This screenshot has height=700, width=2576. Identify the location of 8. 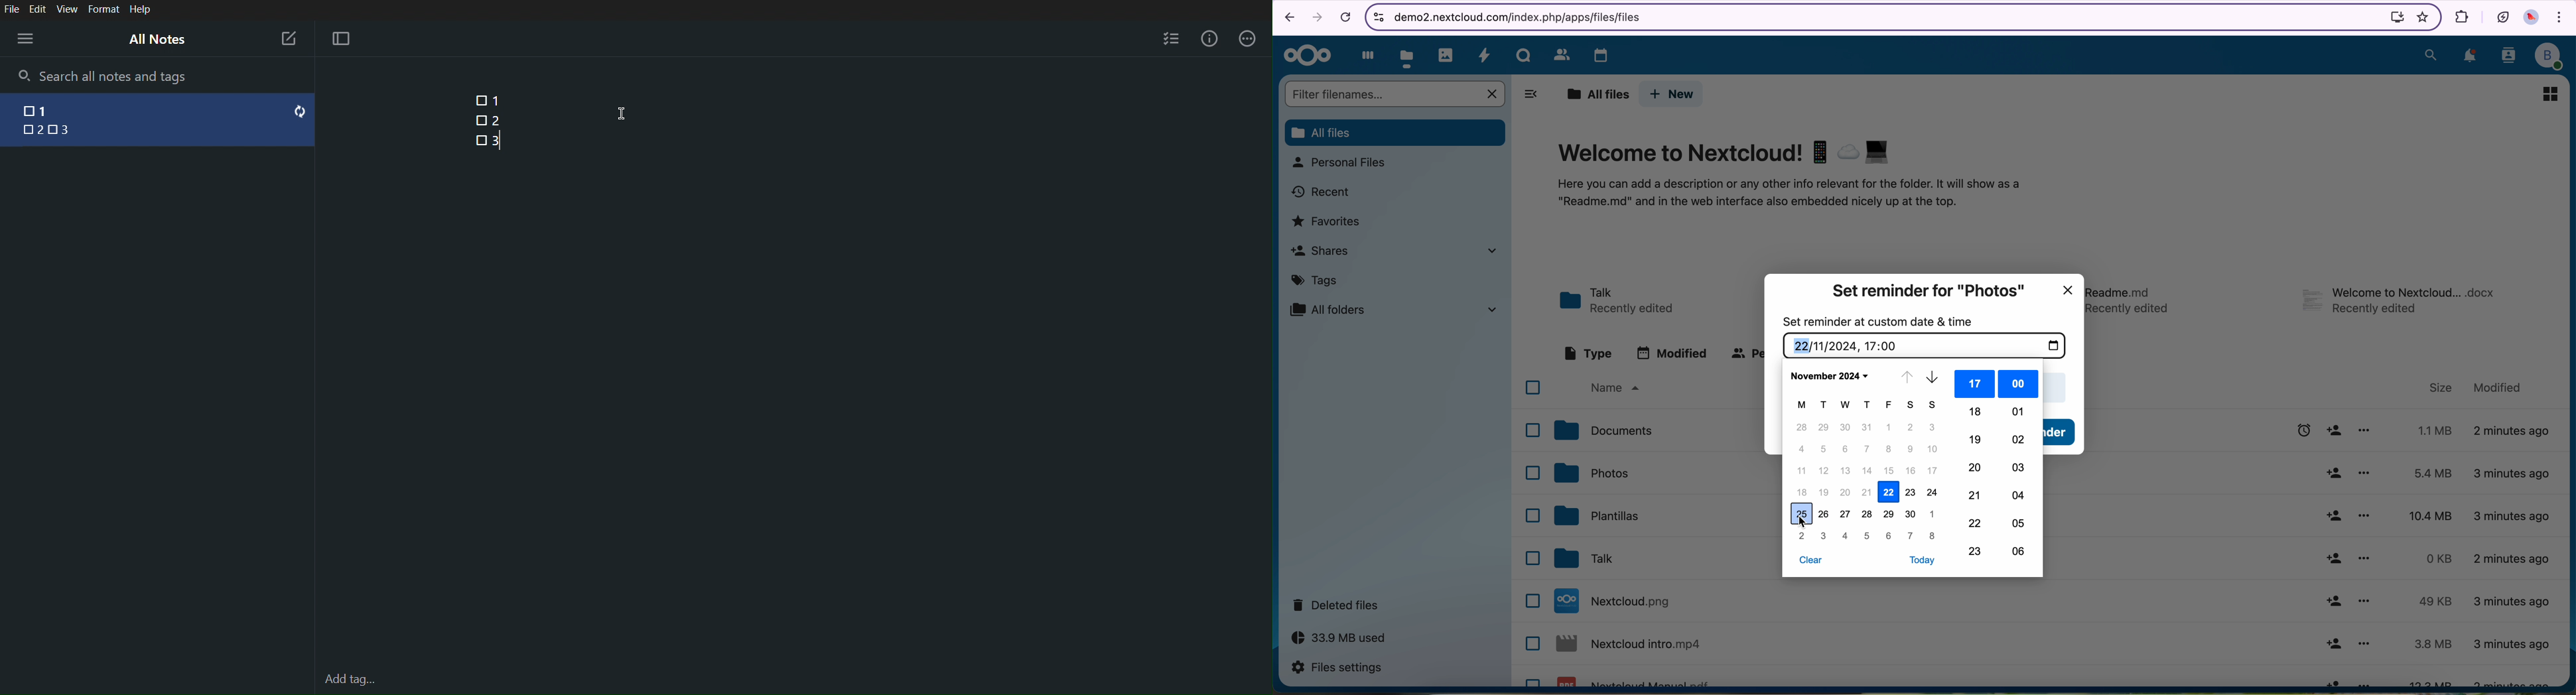
(1889, 449).